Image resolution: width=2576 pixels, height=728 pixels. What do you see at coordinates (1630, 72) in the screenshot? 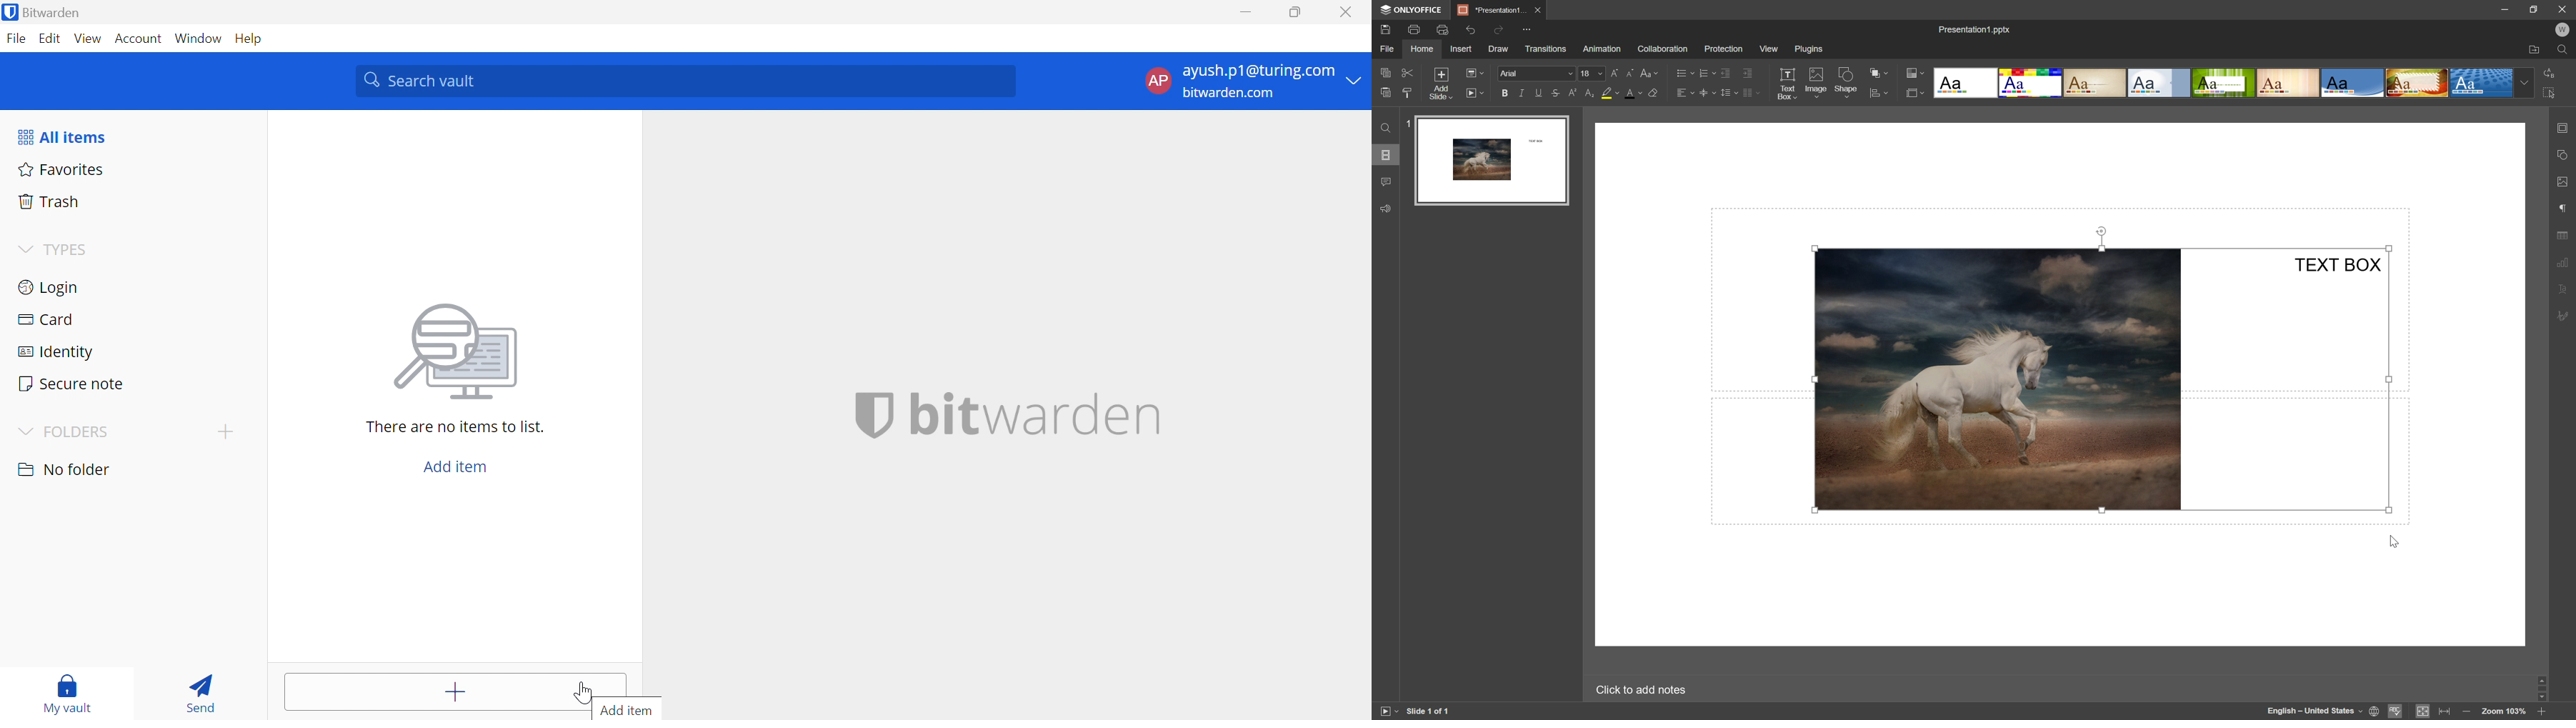
I see `decrement font size` at bounding box center [1630, 72].